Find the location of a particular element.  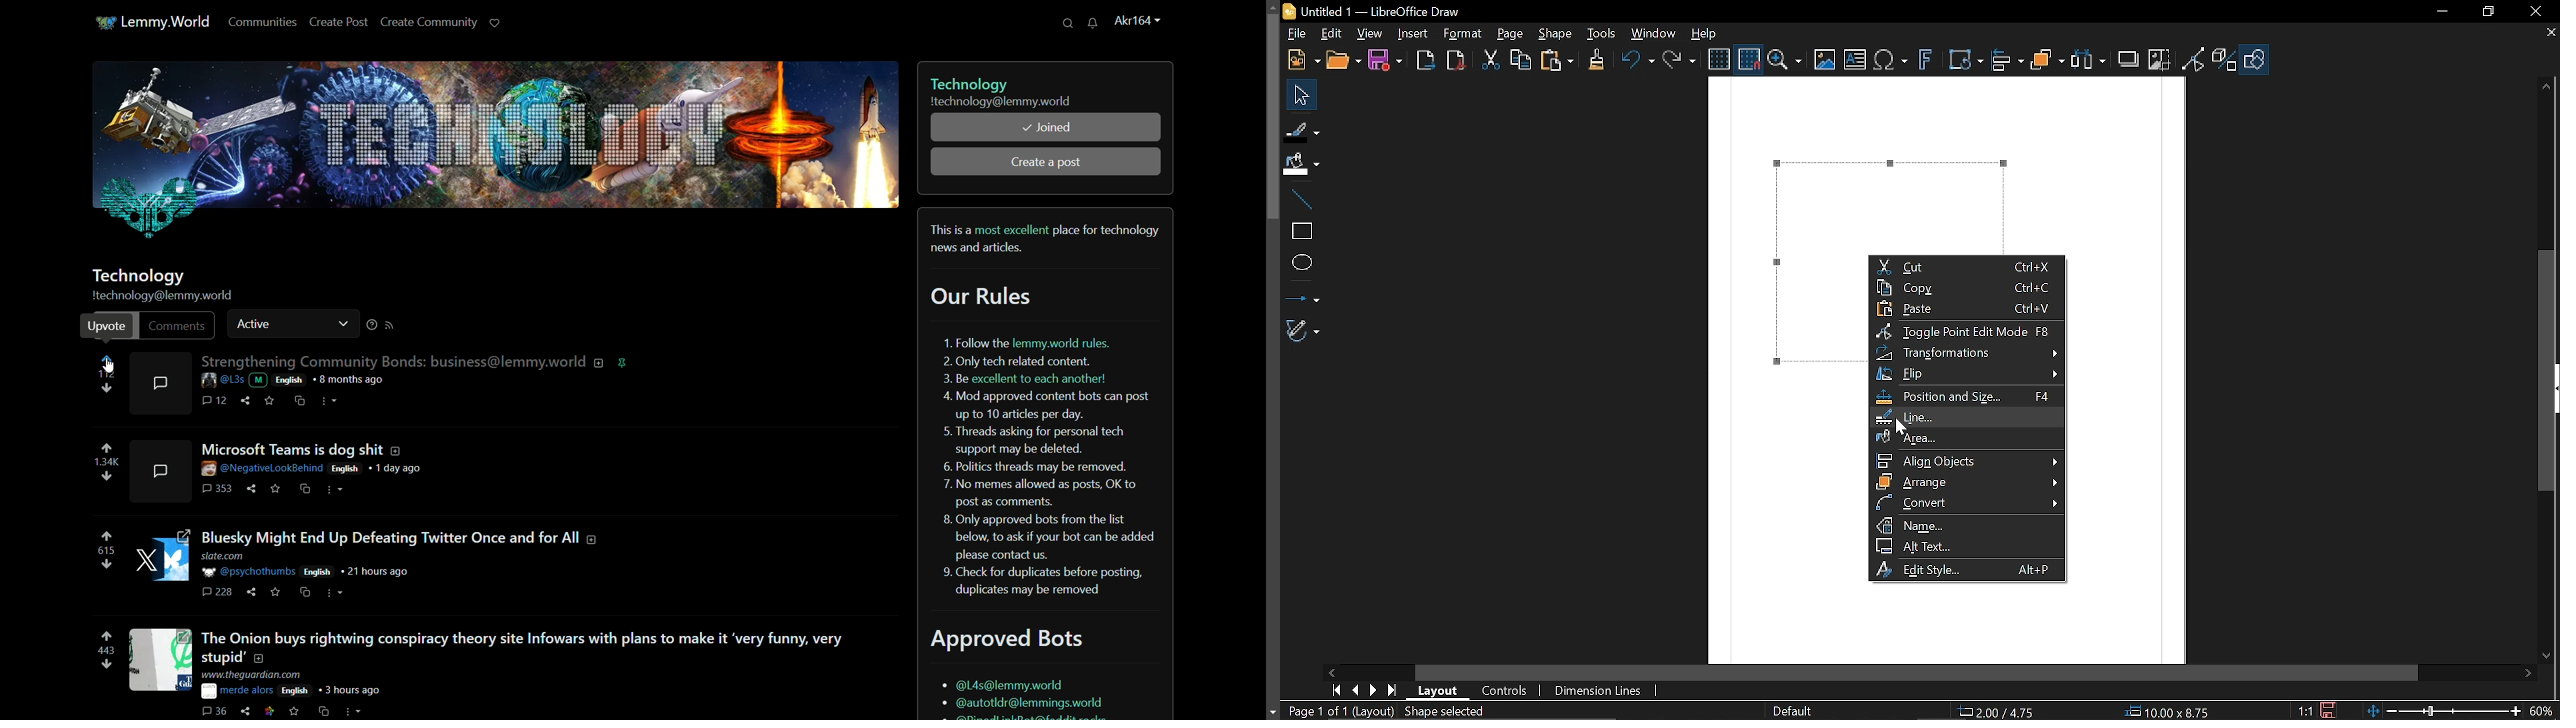

Current window is located at coordinates (1375, 12).